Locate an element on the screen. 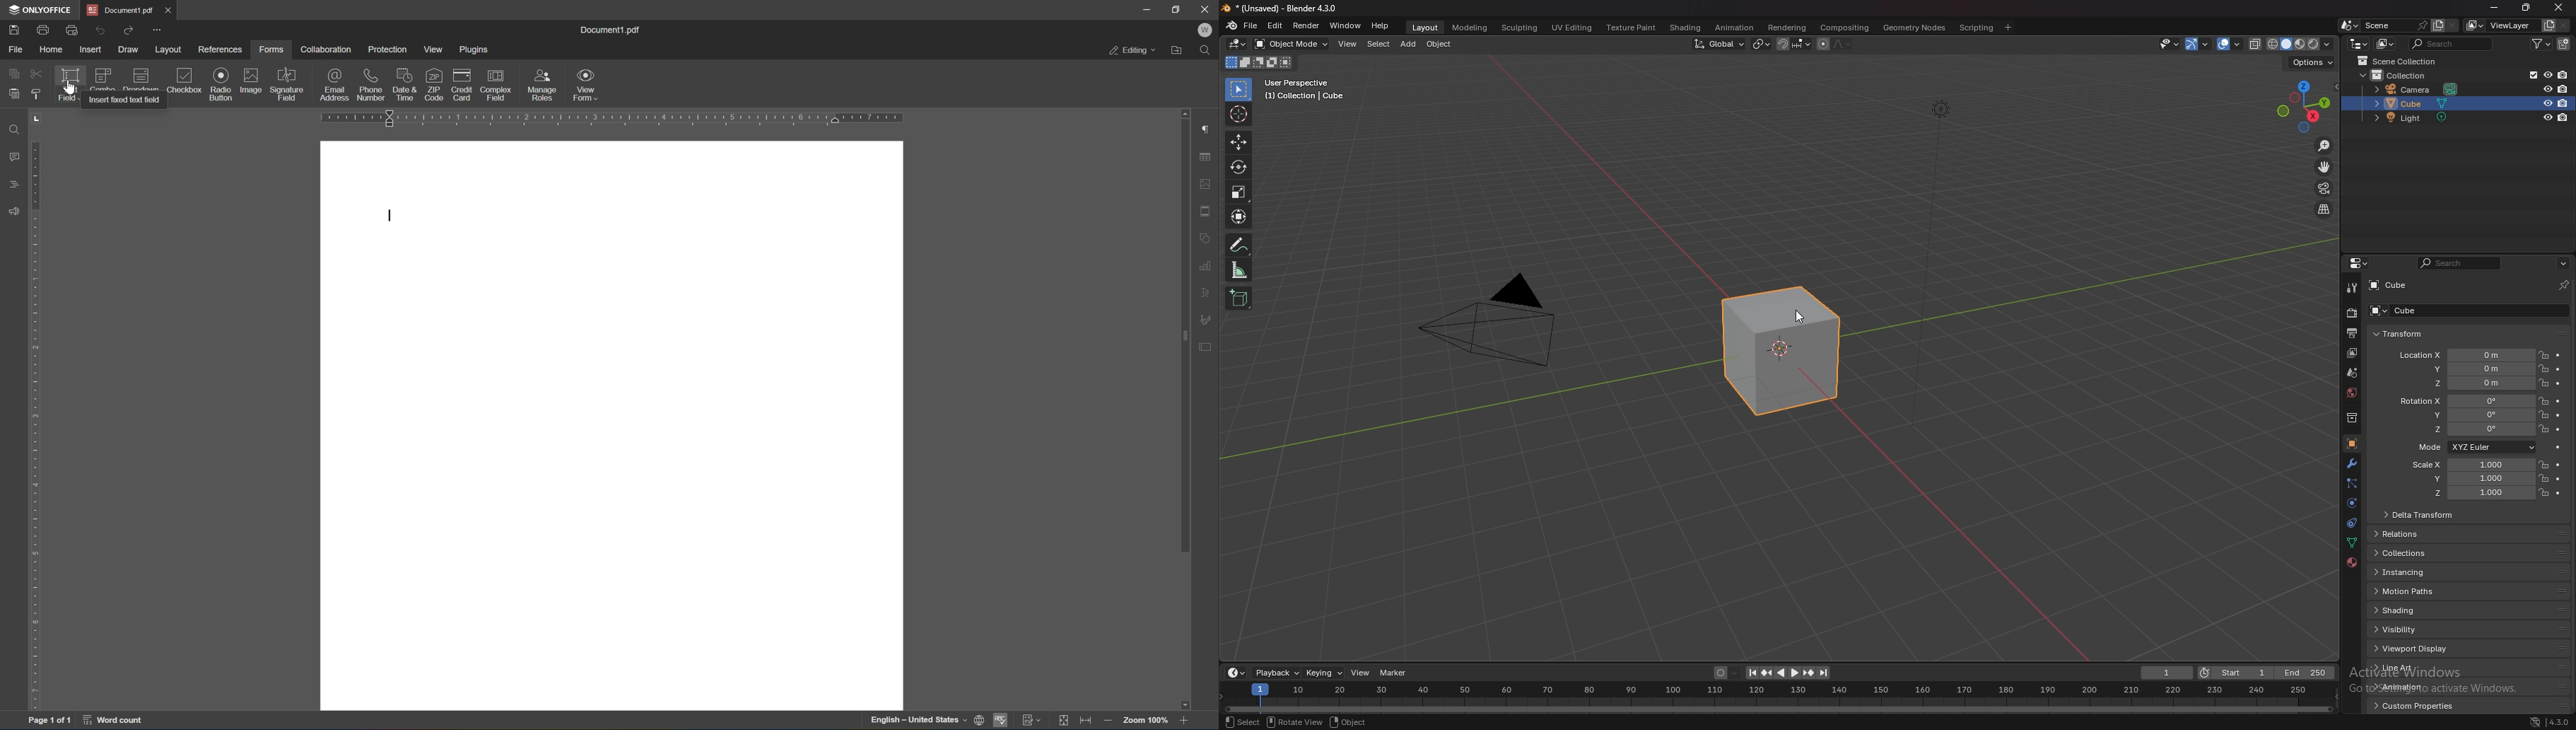 The image size is (2576, 756). open file location is located at coordinates (1178, 51).